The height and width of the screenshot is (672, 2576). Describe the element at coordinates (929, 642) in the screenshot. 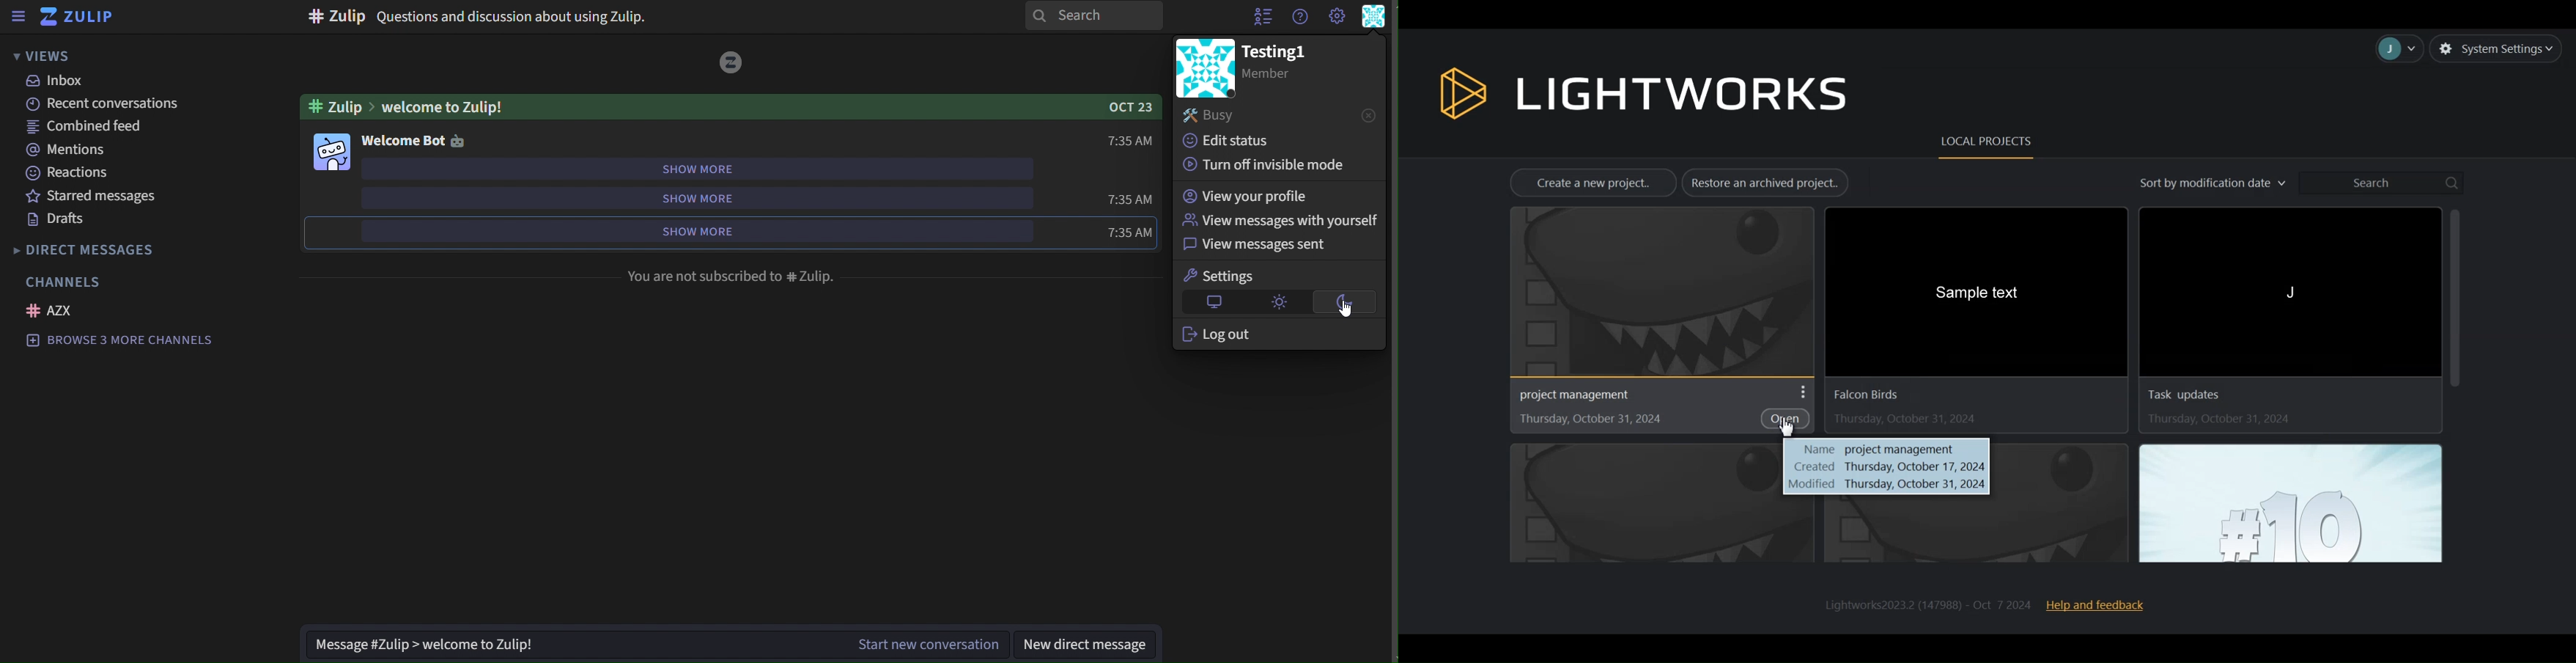

I see `start new conversation` at that location.